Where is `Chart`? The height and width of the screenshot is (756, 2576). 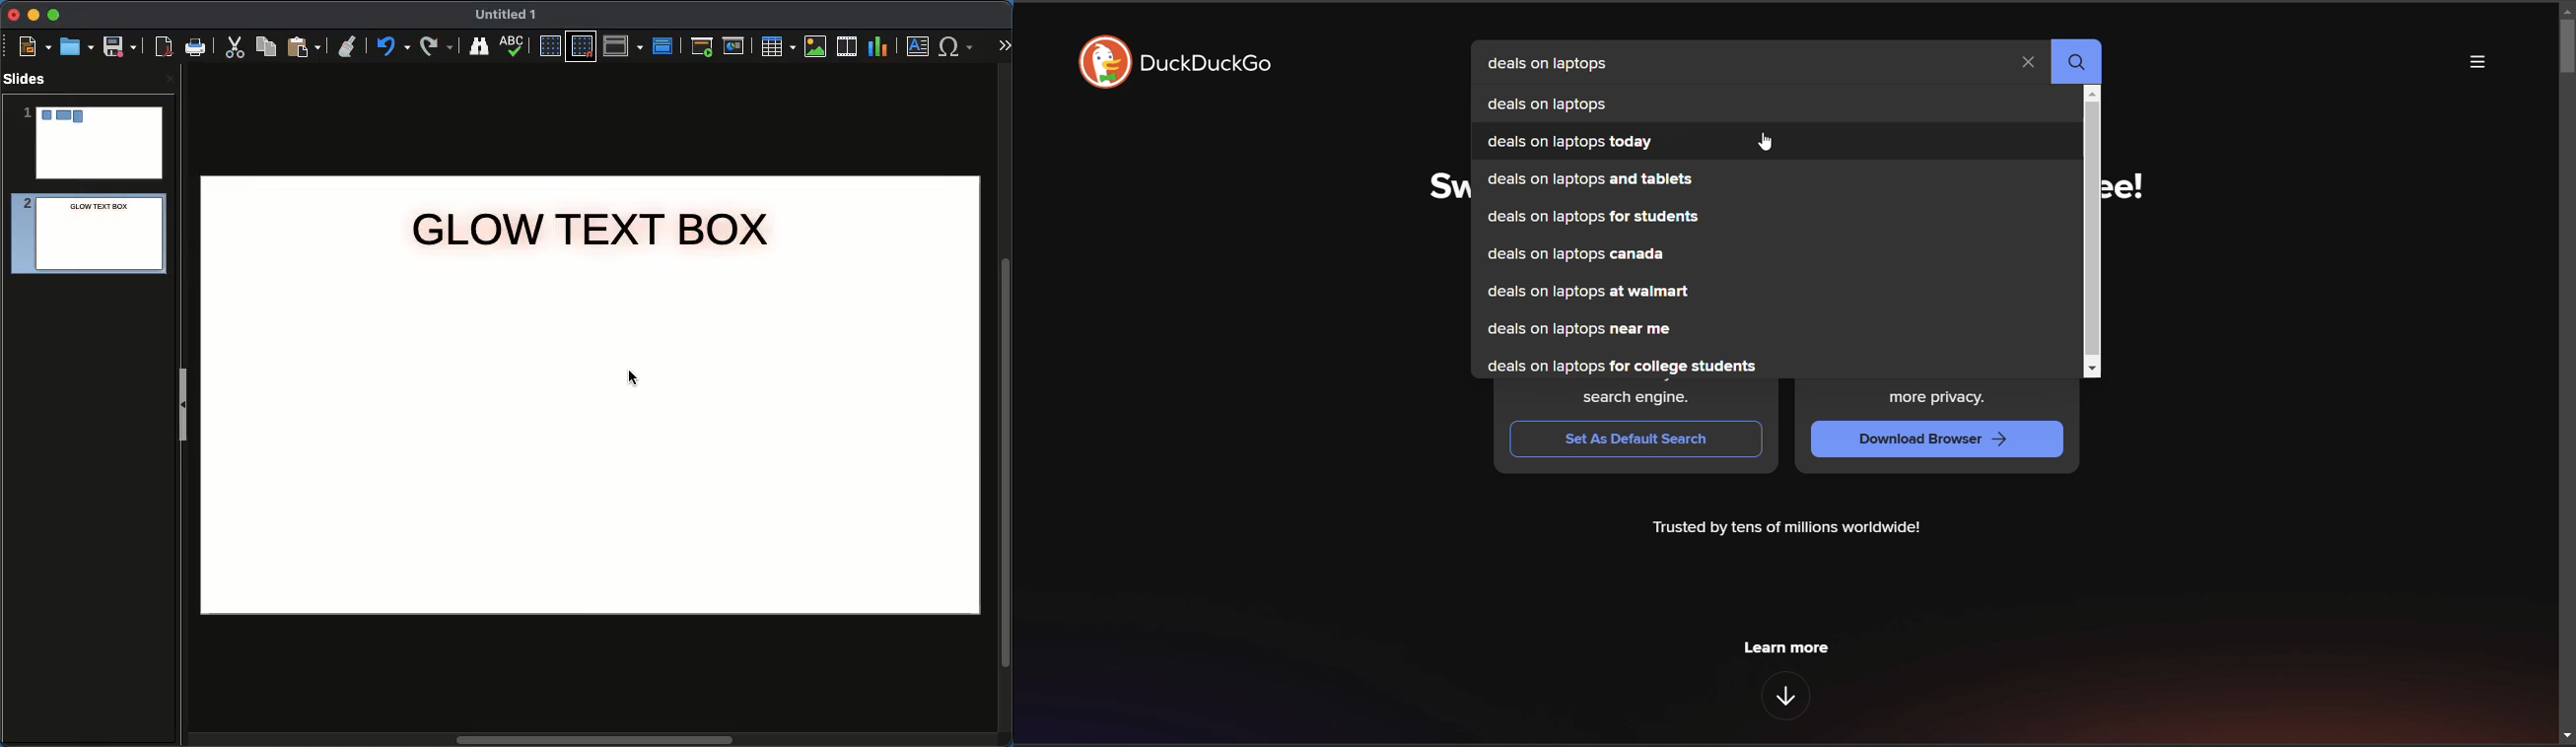
Chart is located at coordinates (877, 47).